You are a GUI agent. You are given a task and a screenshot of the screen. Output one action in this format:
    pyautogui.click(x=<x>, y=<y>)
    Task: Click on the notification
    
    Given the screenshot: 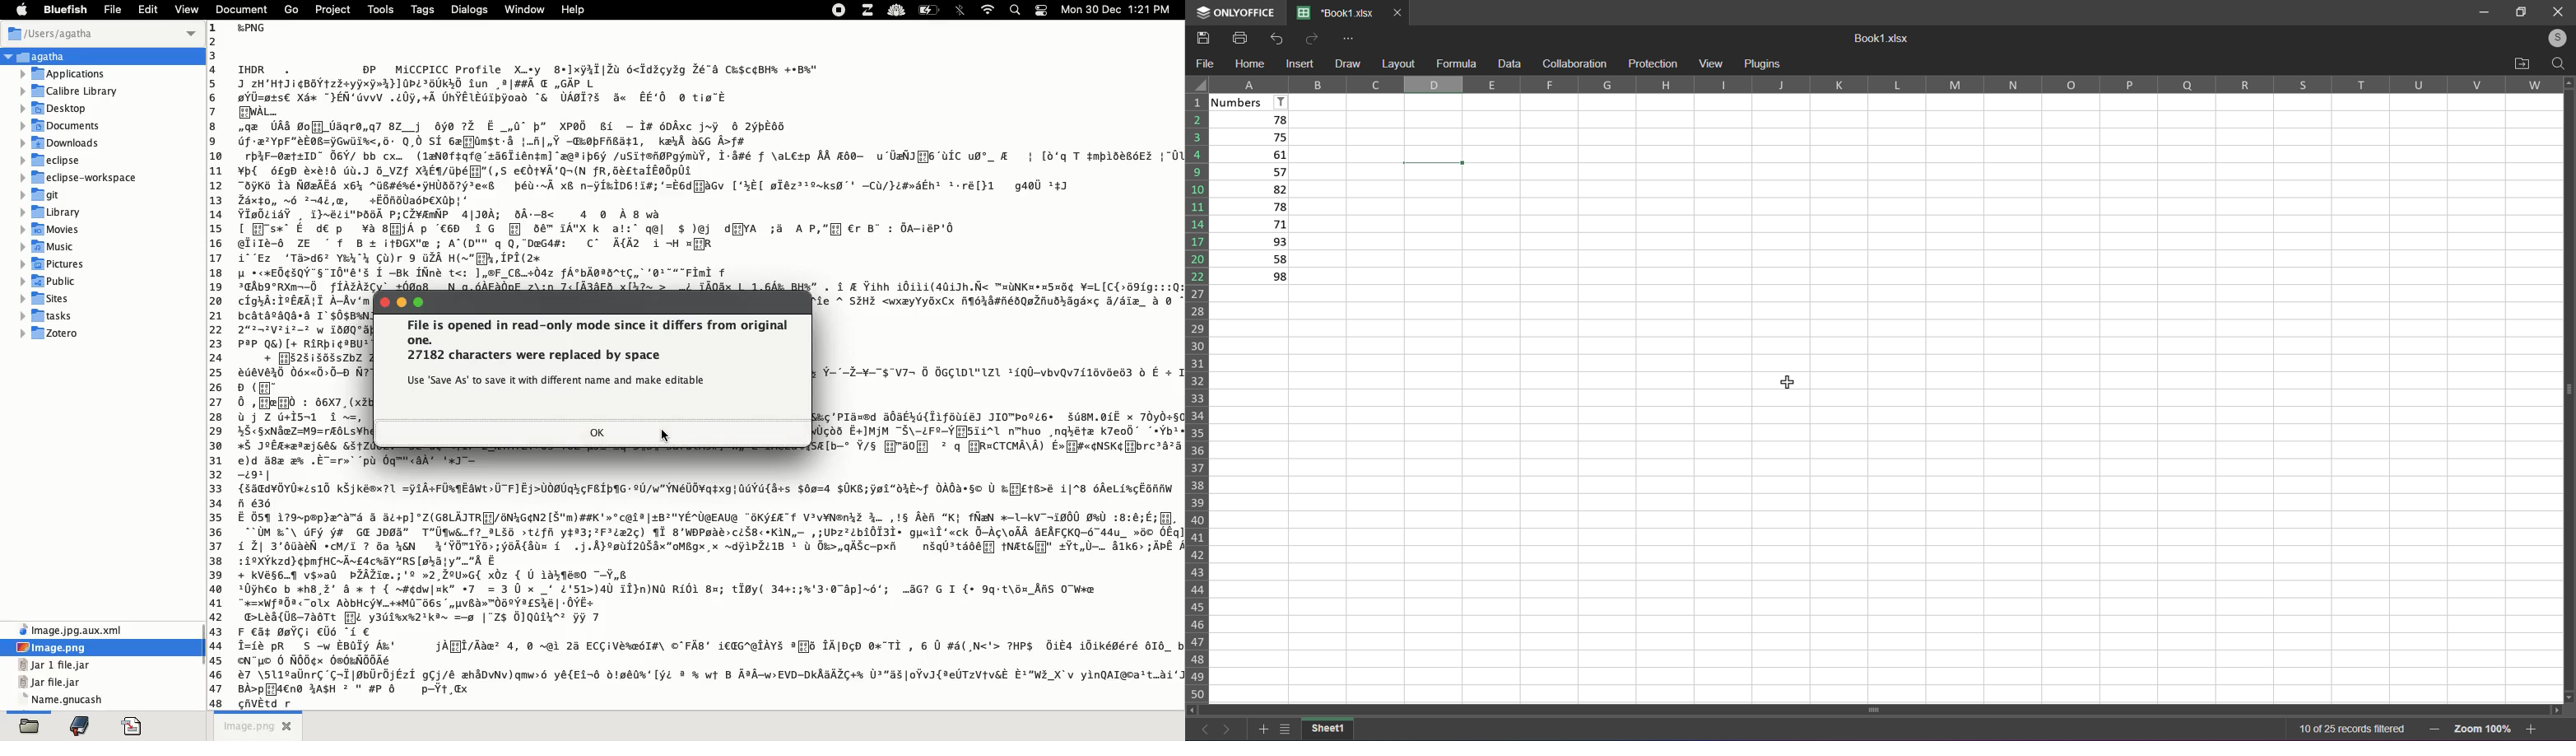 What is the action you would take?
    pyautogui.click(x=1043, y=9)
    